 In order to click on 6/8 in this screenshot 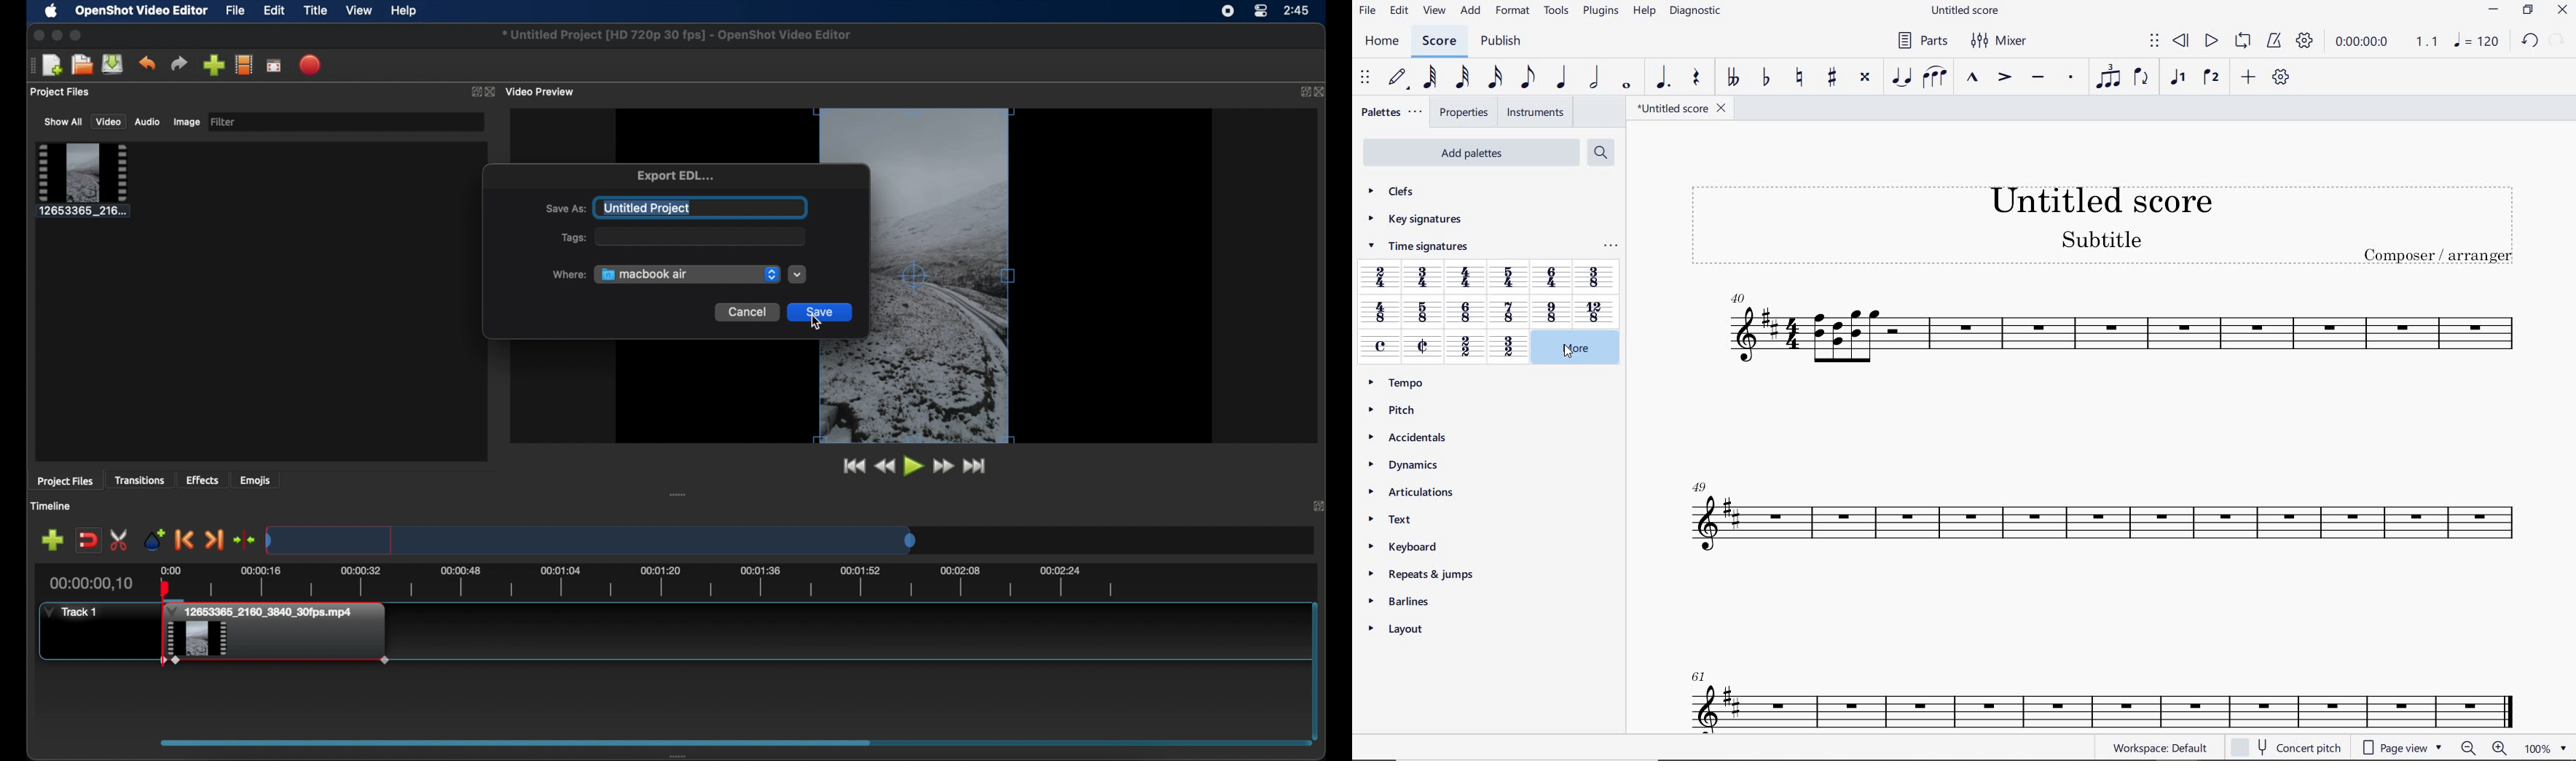, I will do `click(1466, 313)`.